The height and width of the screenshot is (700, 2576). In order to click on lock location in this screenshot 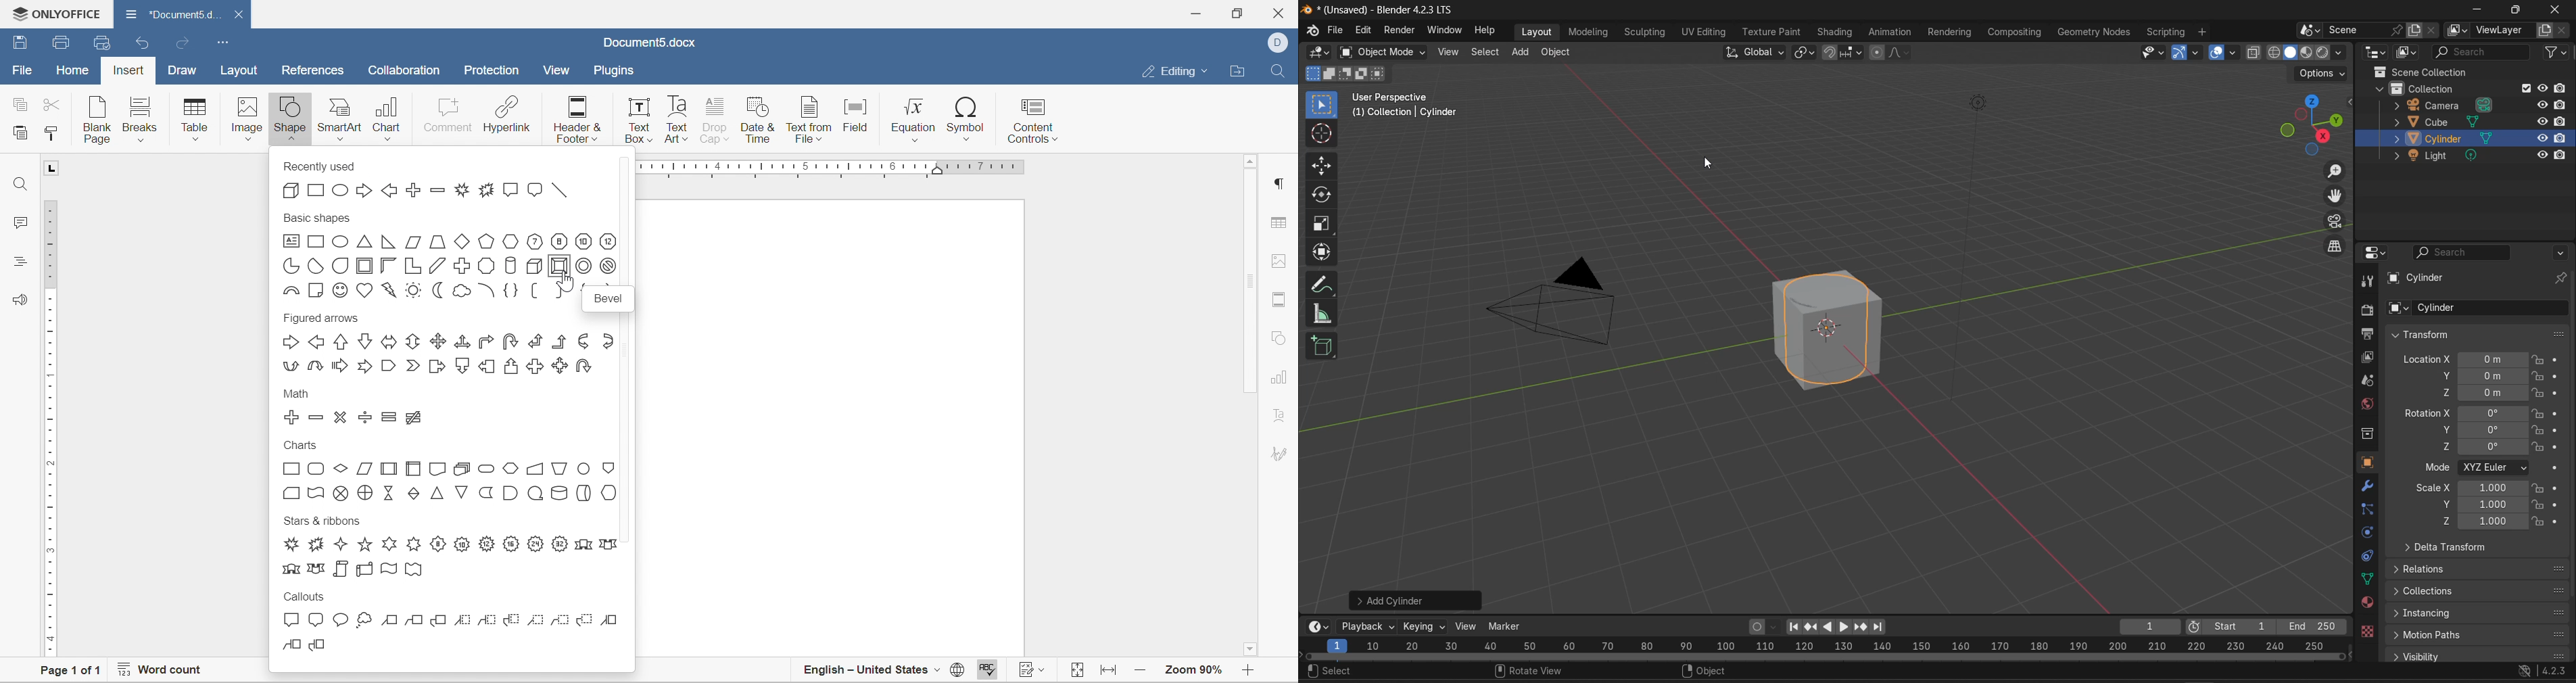, I will do `click(2538, 376)`.